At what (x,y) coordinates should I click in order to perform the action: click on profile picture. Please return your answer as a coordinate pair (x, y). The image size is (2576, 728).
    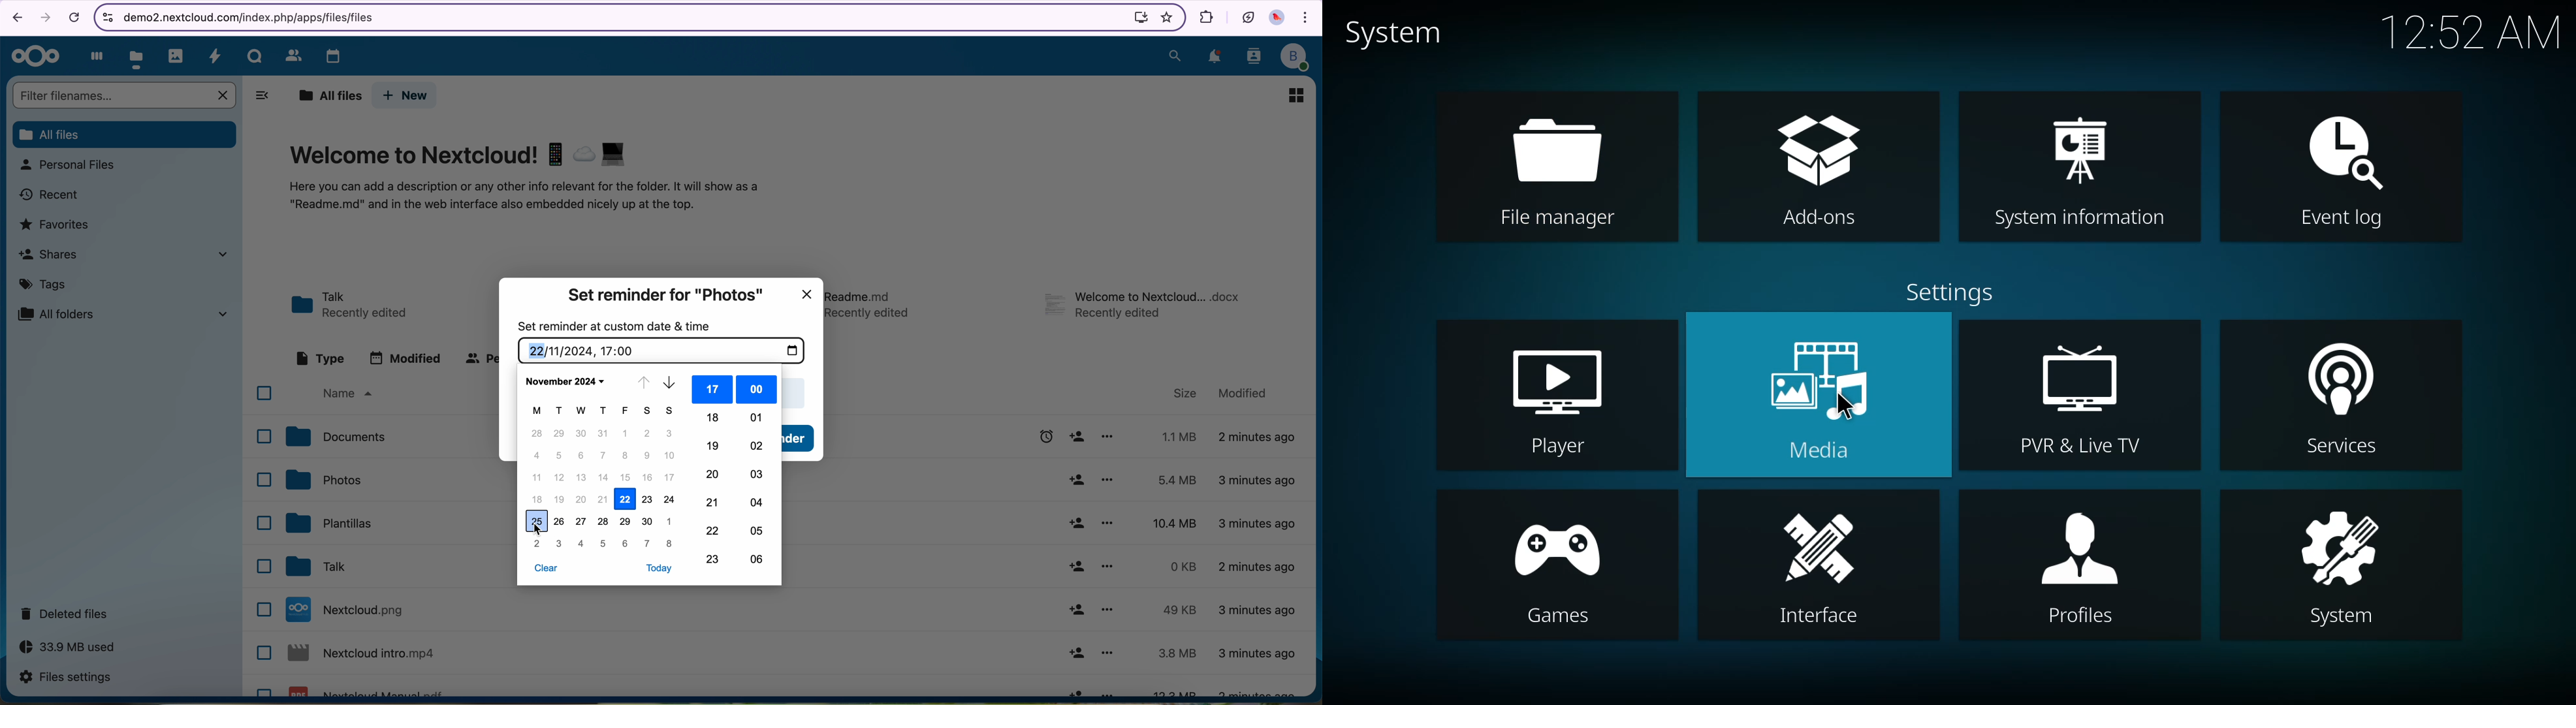
    Looking at the image, I should click on (1278, 19).